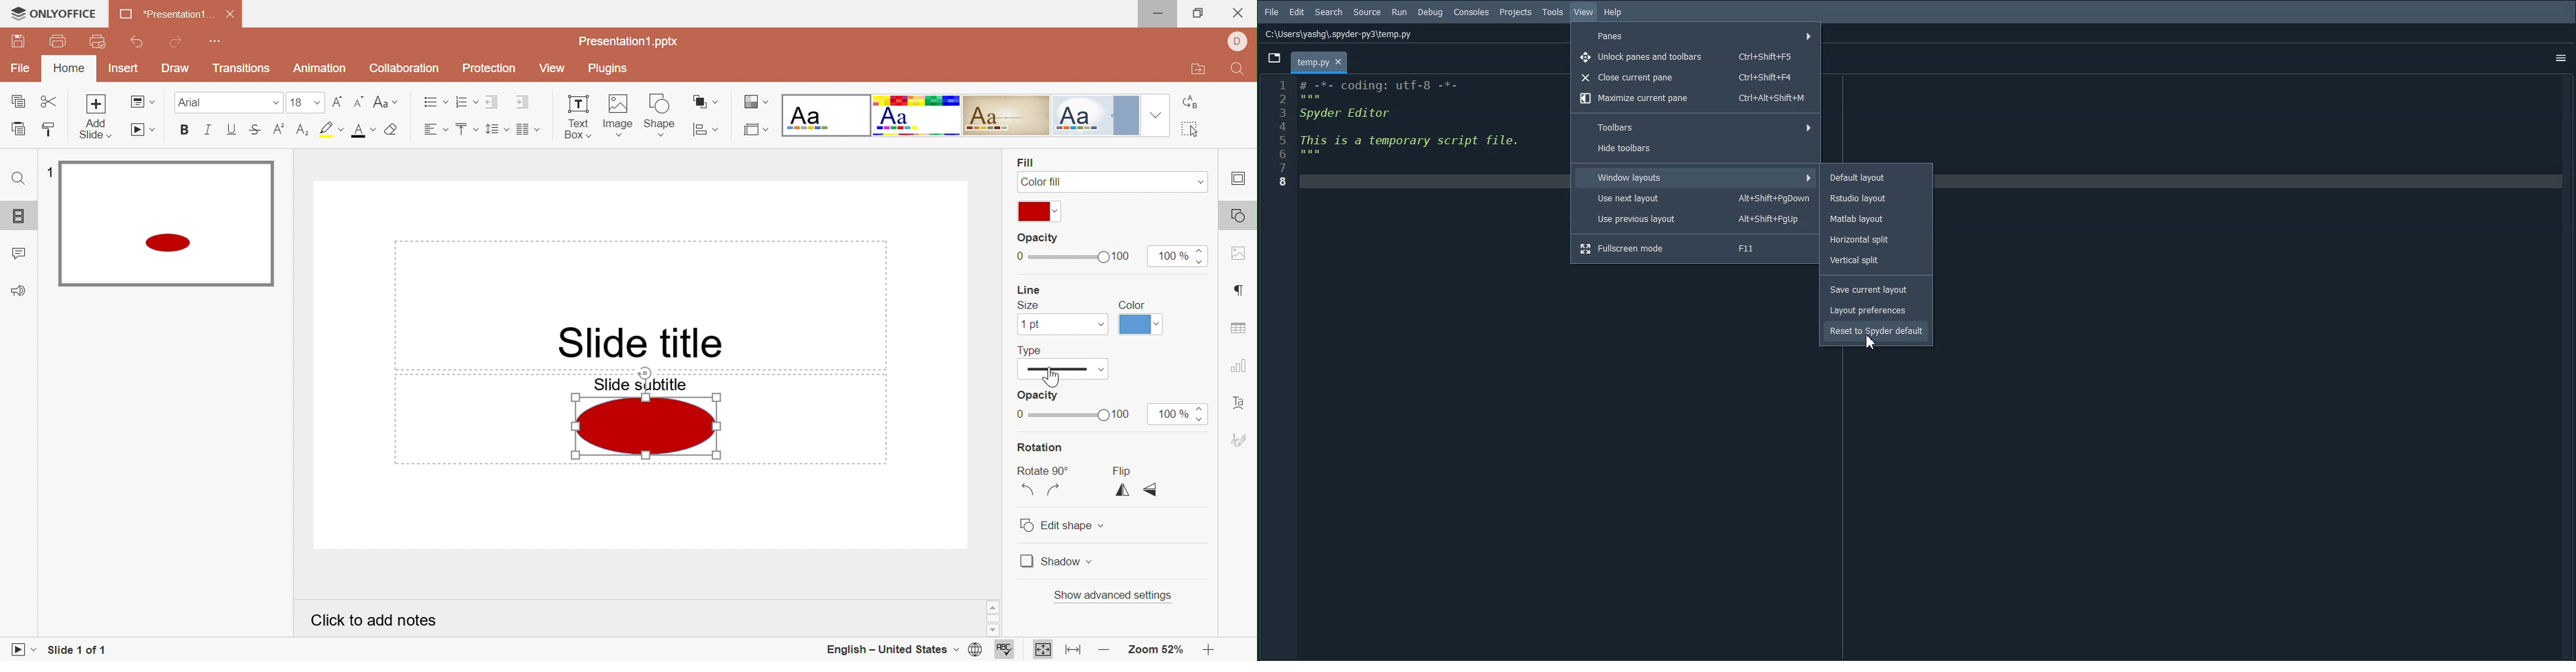  I want to click on Drop down, so click(1099, 325).